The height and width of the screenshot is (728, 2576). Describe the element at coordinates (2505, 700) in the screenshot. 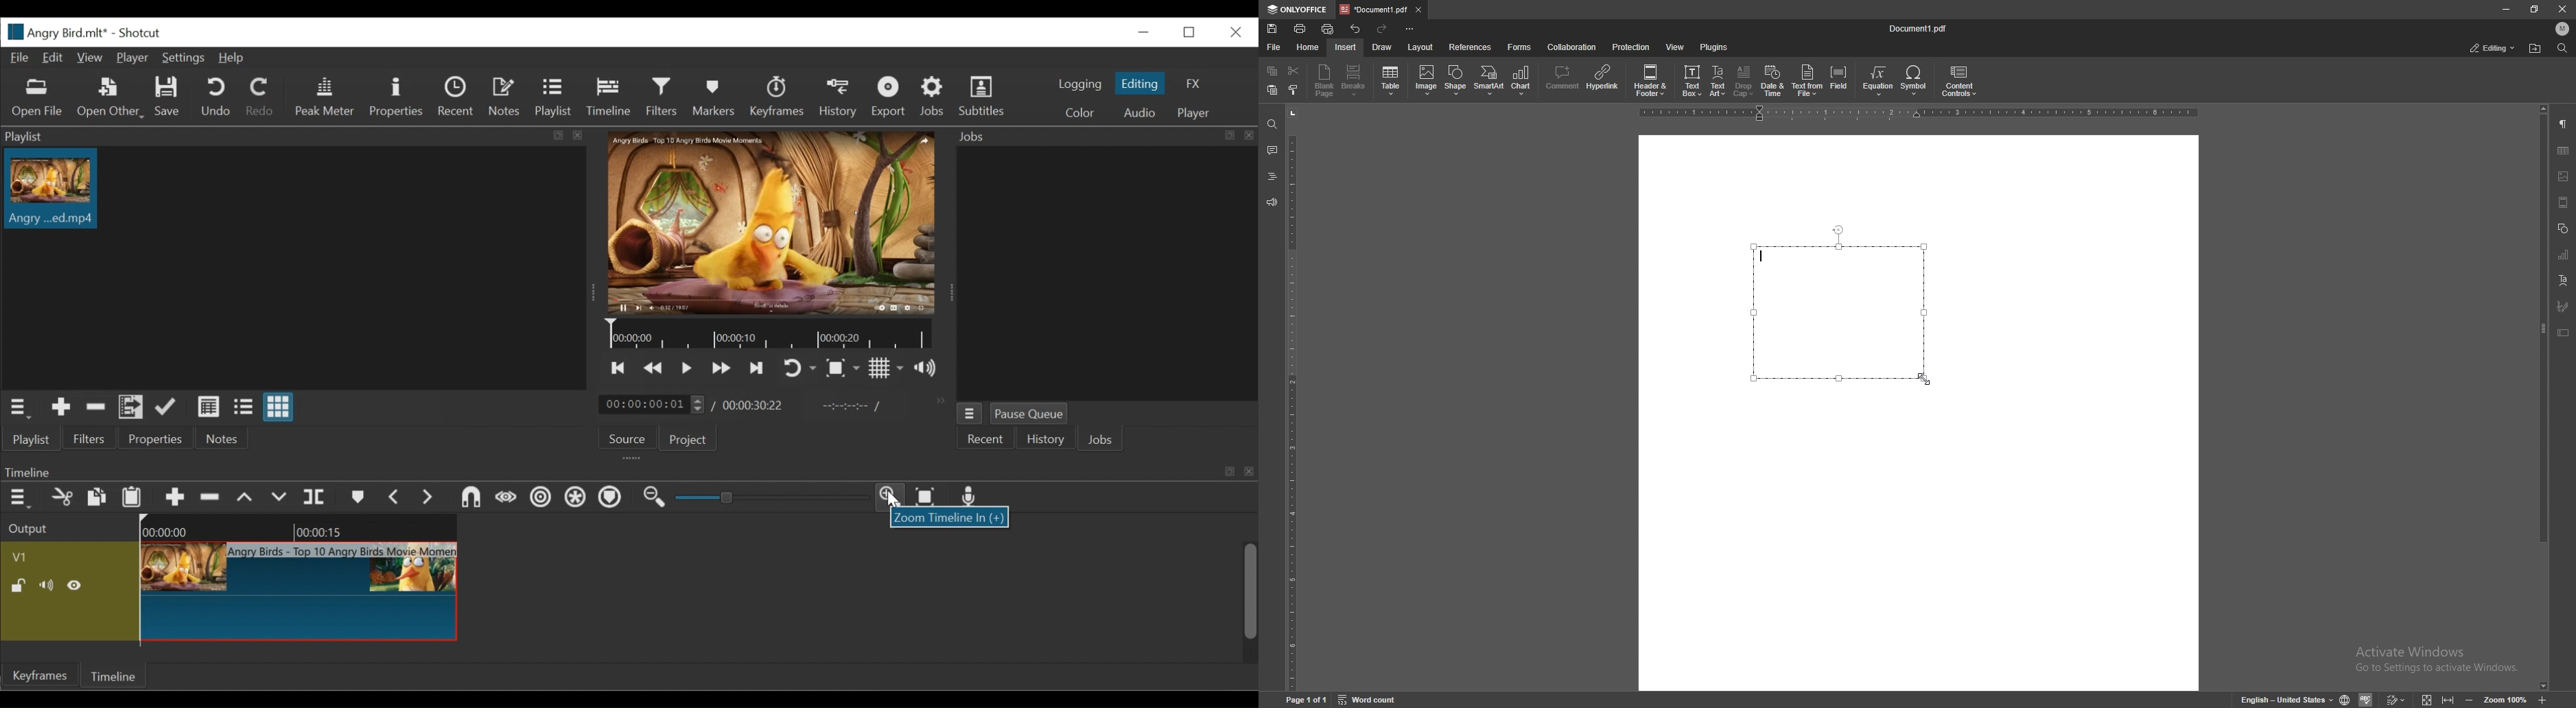

I see `zoom` at that location.